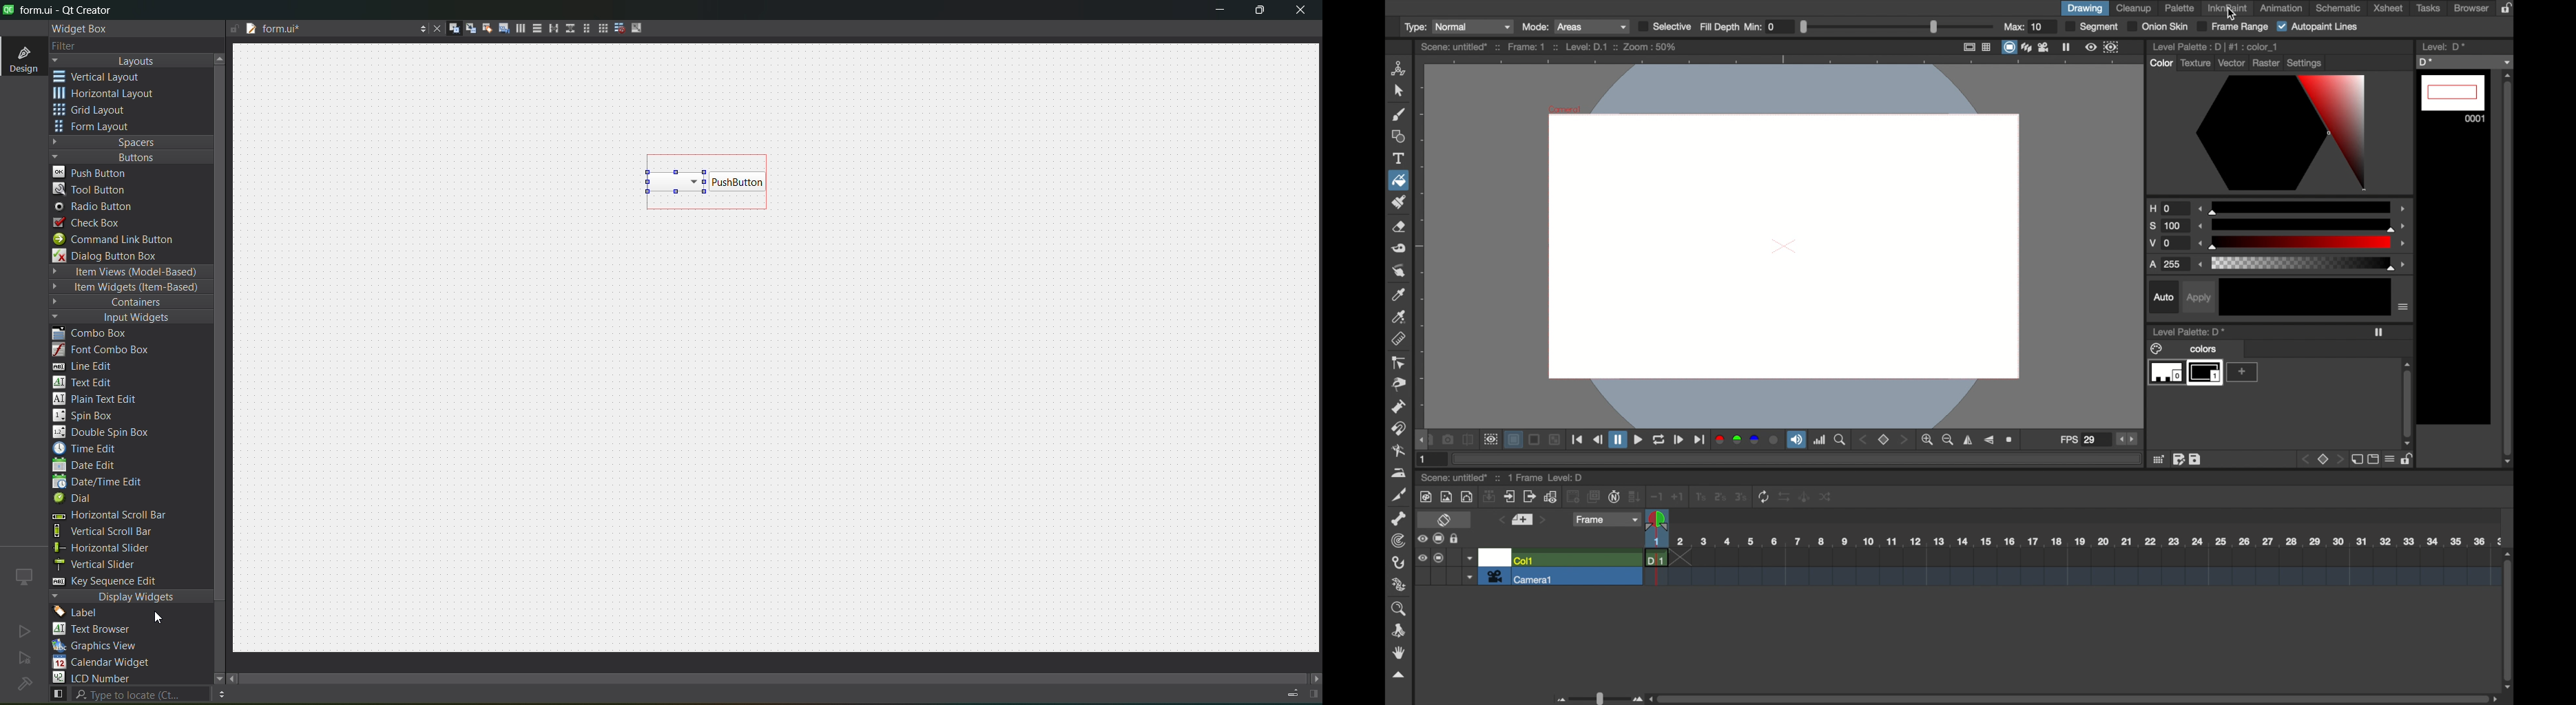  Describe the element at coordinates (2196, 62) in the screenshot. I see `texture` at that location.